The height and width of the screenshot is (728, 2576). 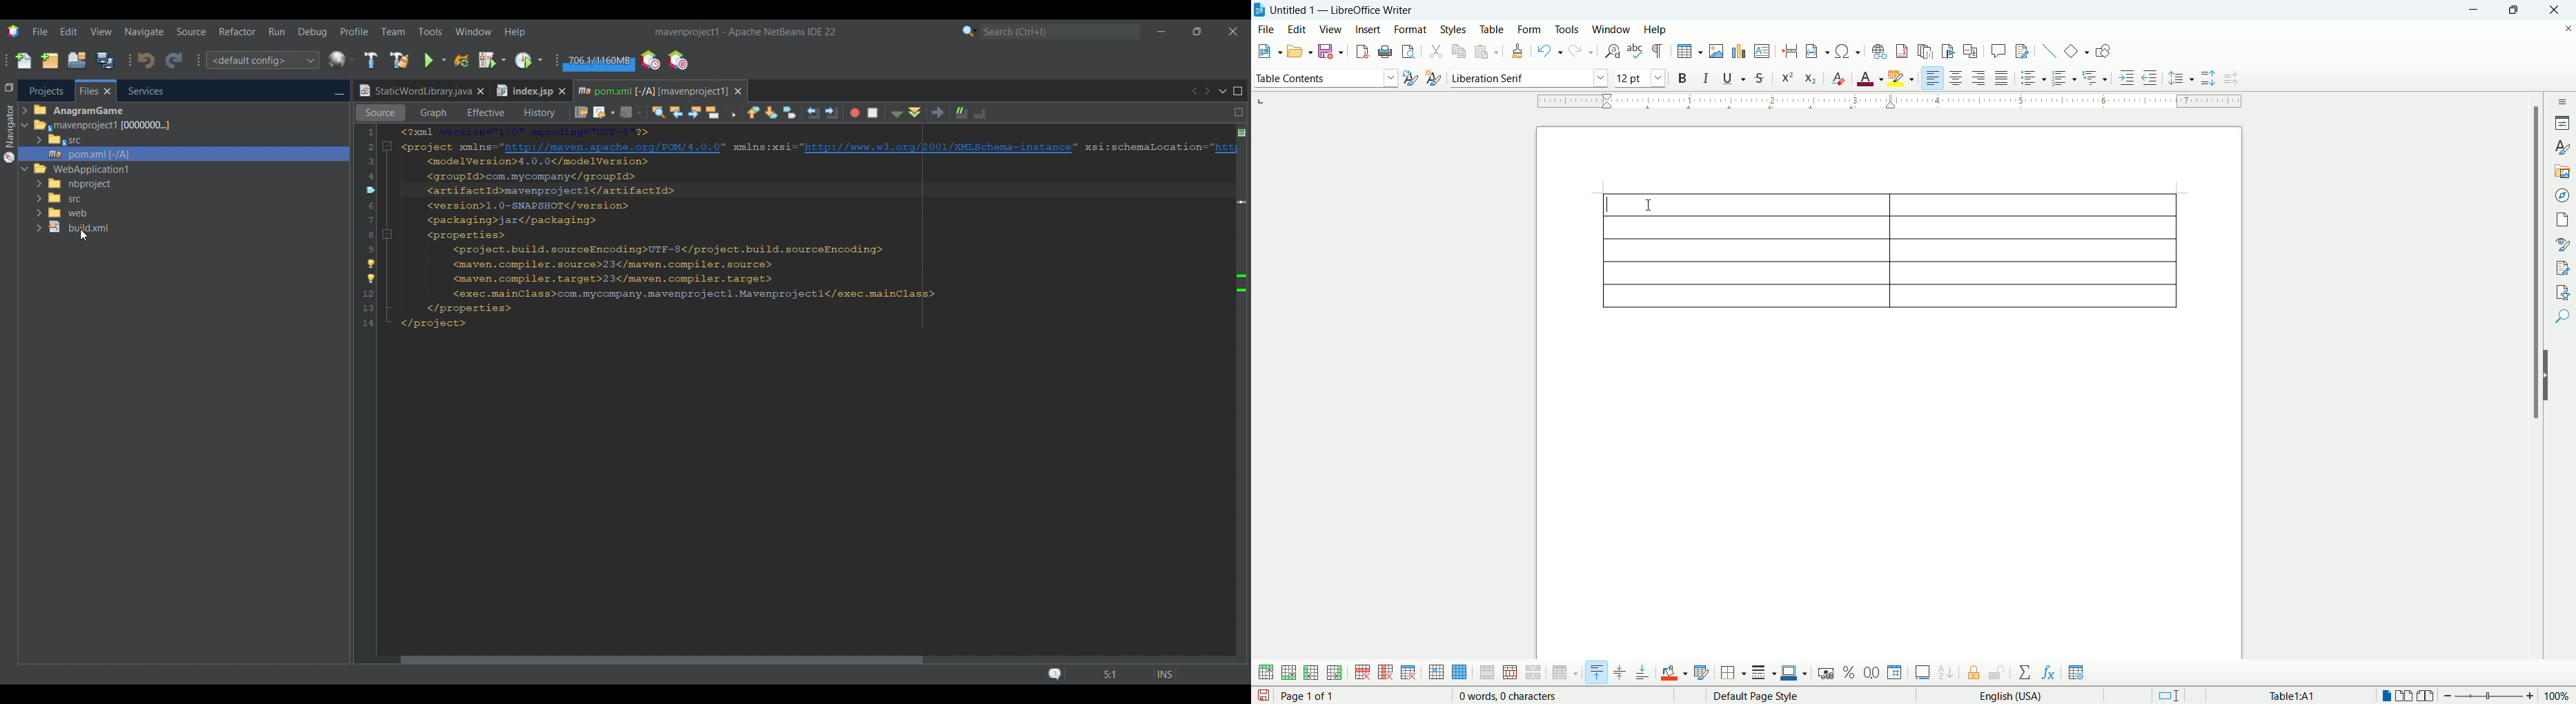 What do you see at coordinates (2027, 673) in the screenshot?
I see `sum` at bounding box center [2027, 673].